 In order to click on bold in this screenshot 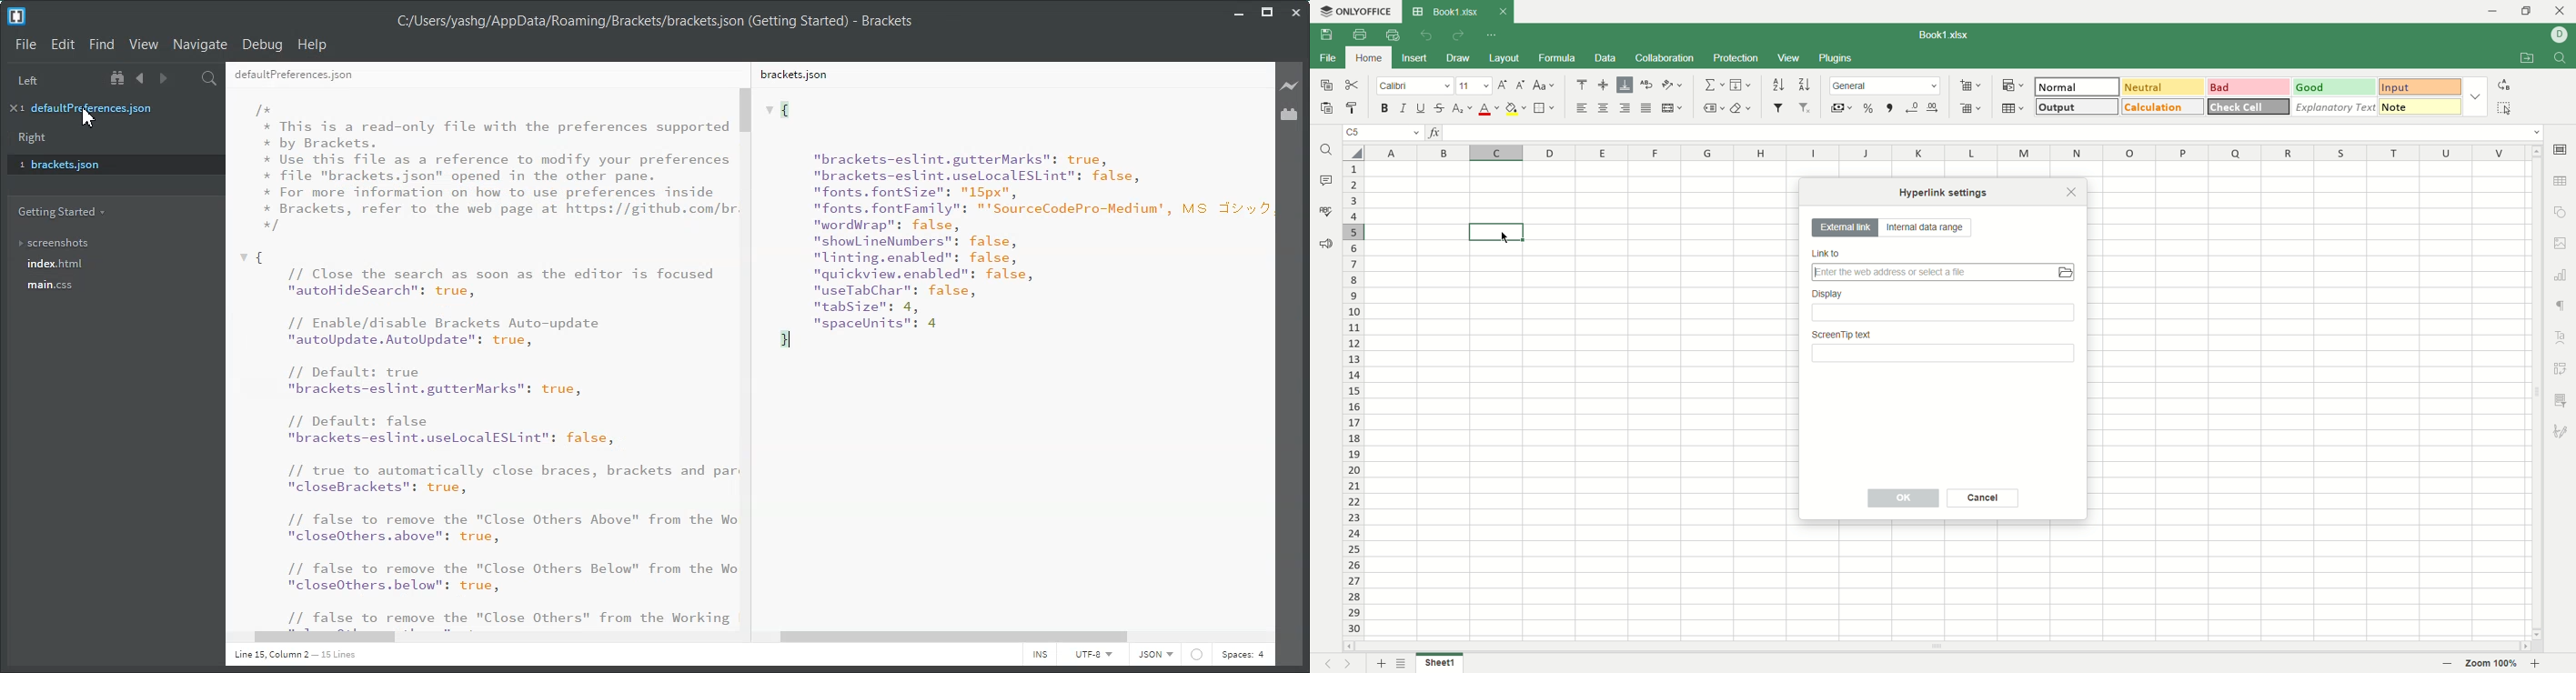, I will do `click(1388, 109)`.